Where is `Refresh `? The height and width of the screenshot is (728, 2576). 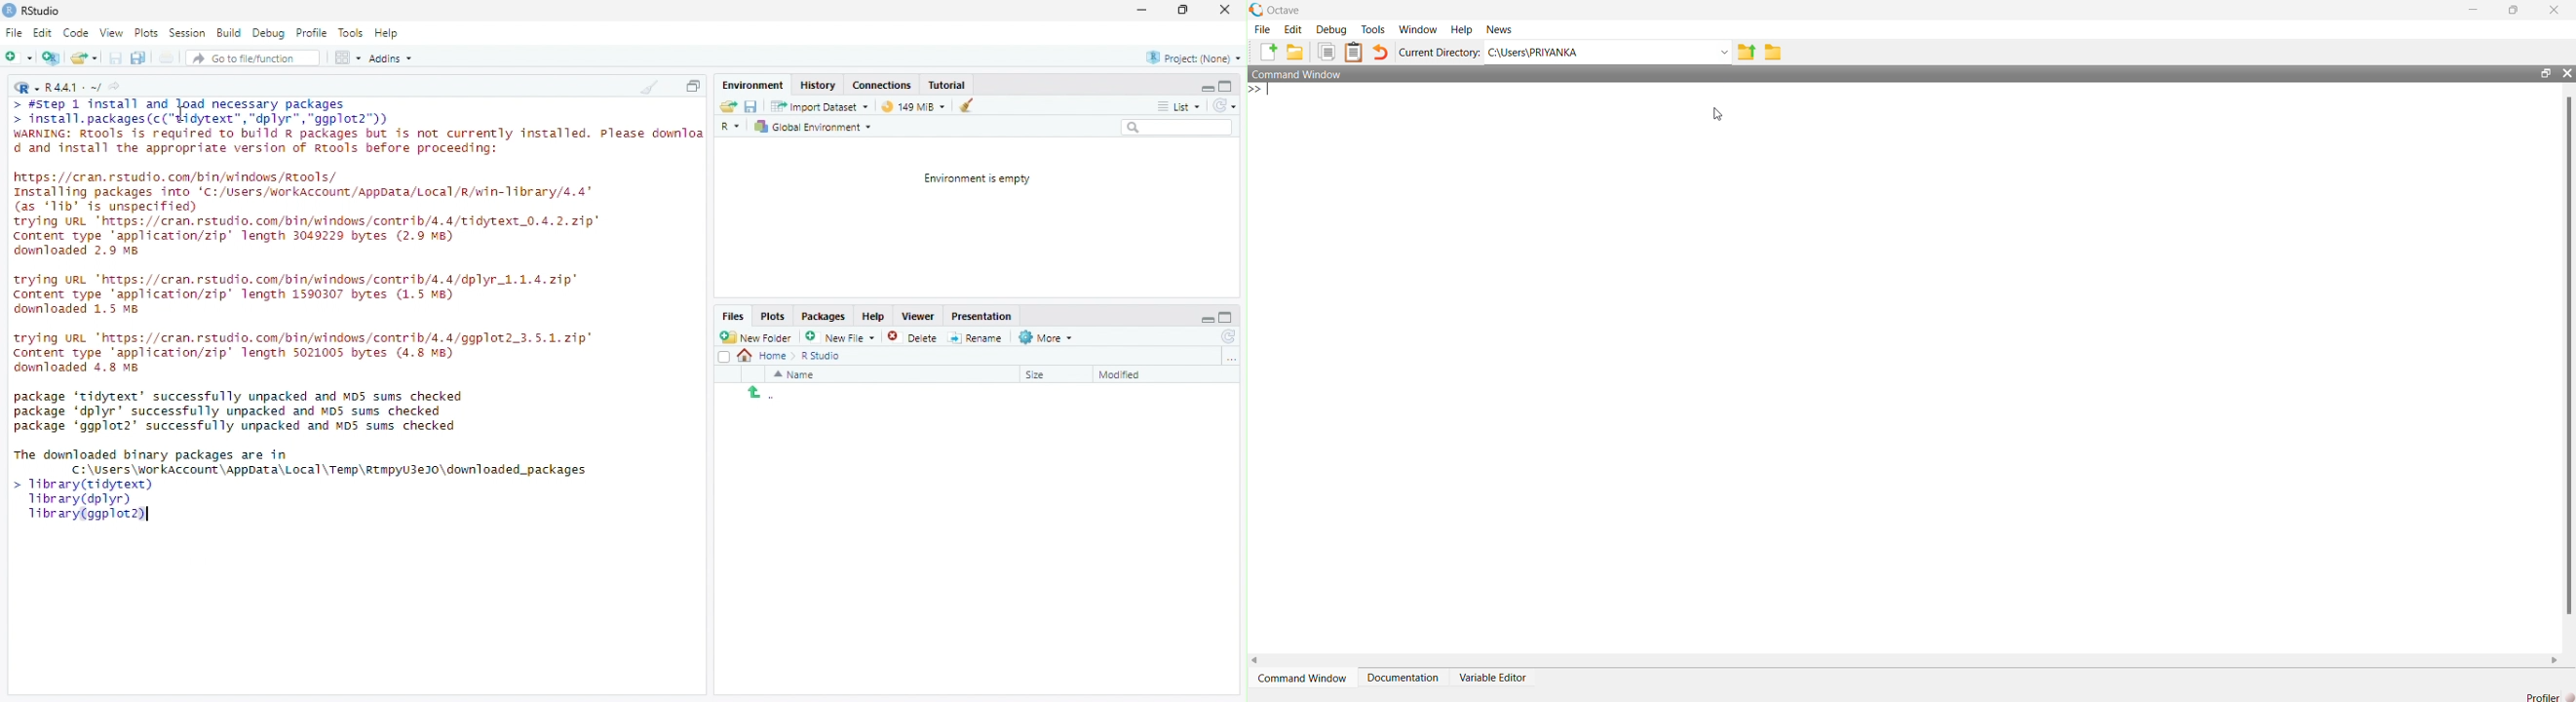
Refresh  is located at coordinates (1224, 105).